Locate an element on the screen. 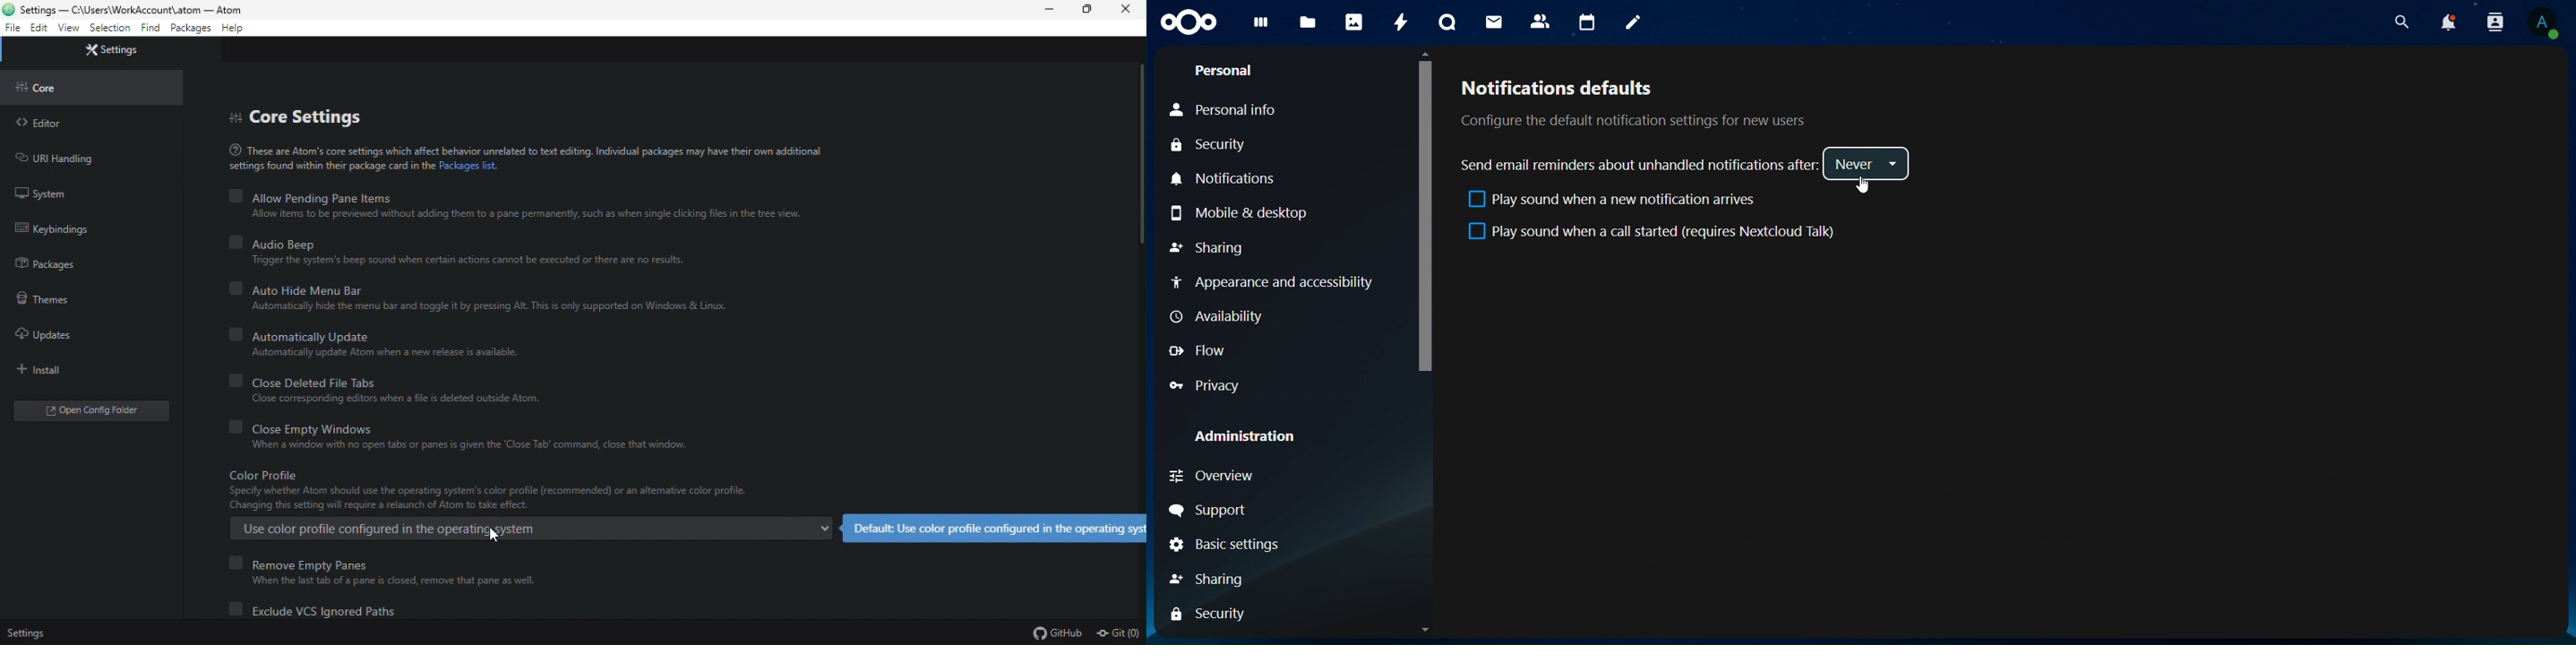 This screenshot has height=672, width=2576. Appearance and accessibility is located at coordinates (1281, 286).